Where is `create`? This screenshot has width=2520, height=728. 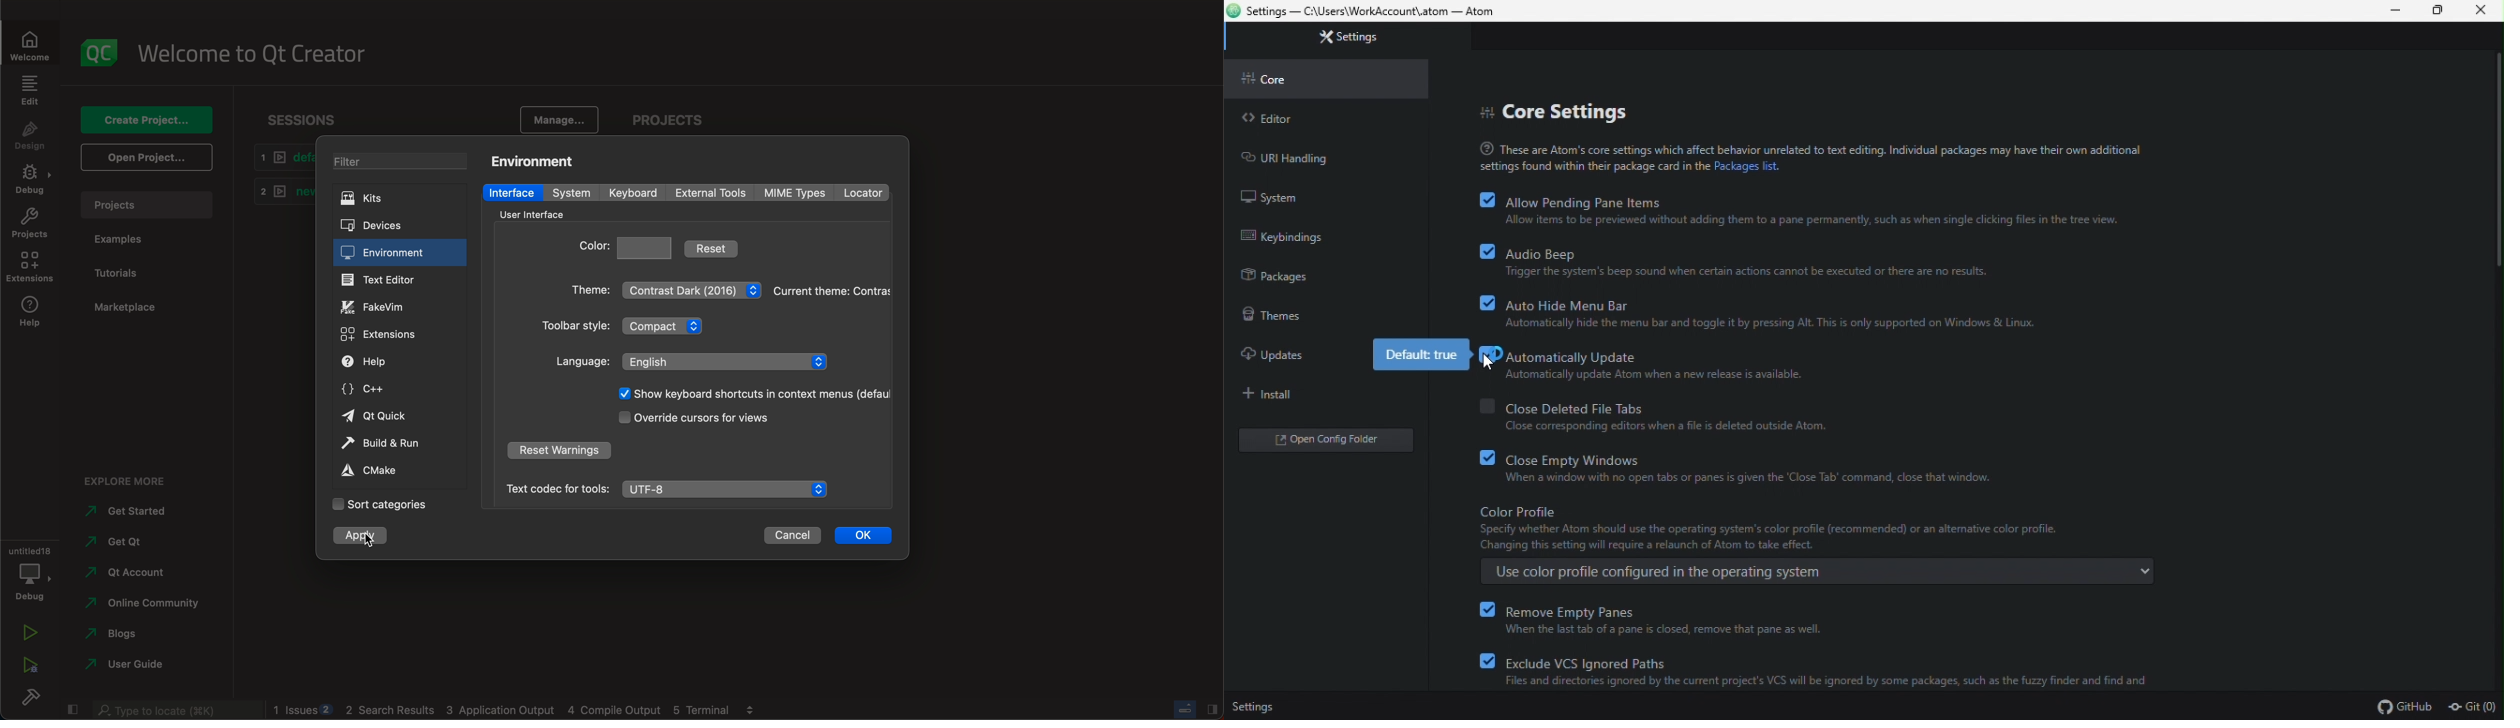 create is located at coordinates (150, 122).